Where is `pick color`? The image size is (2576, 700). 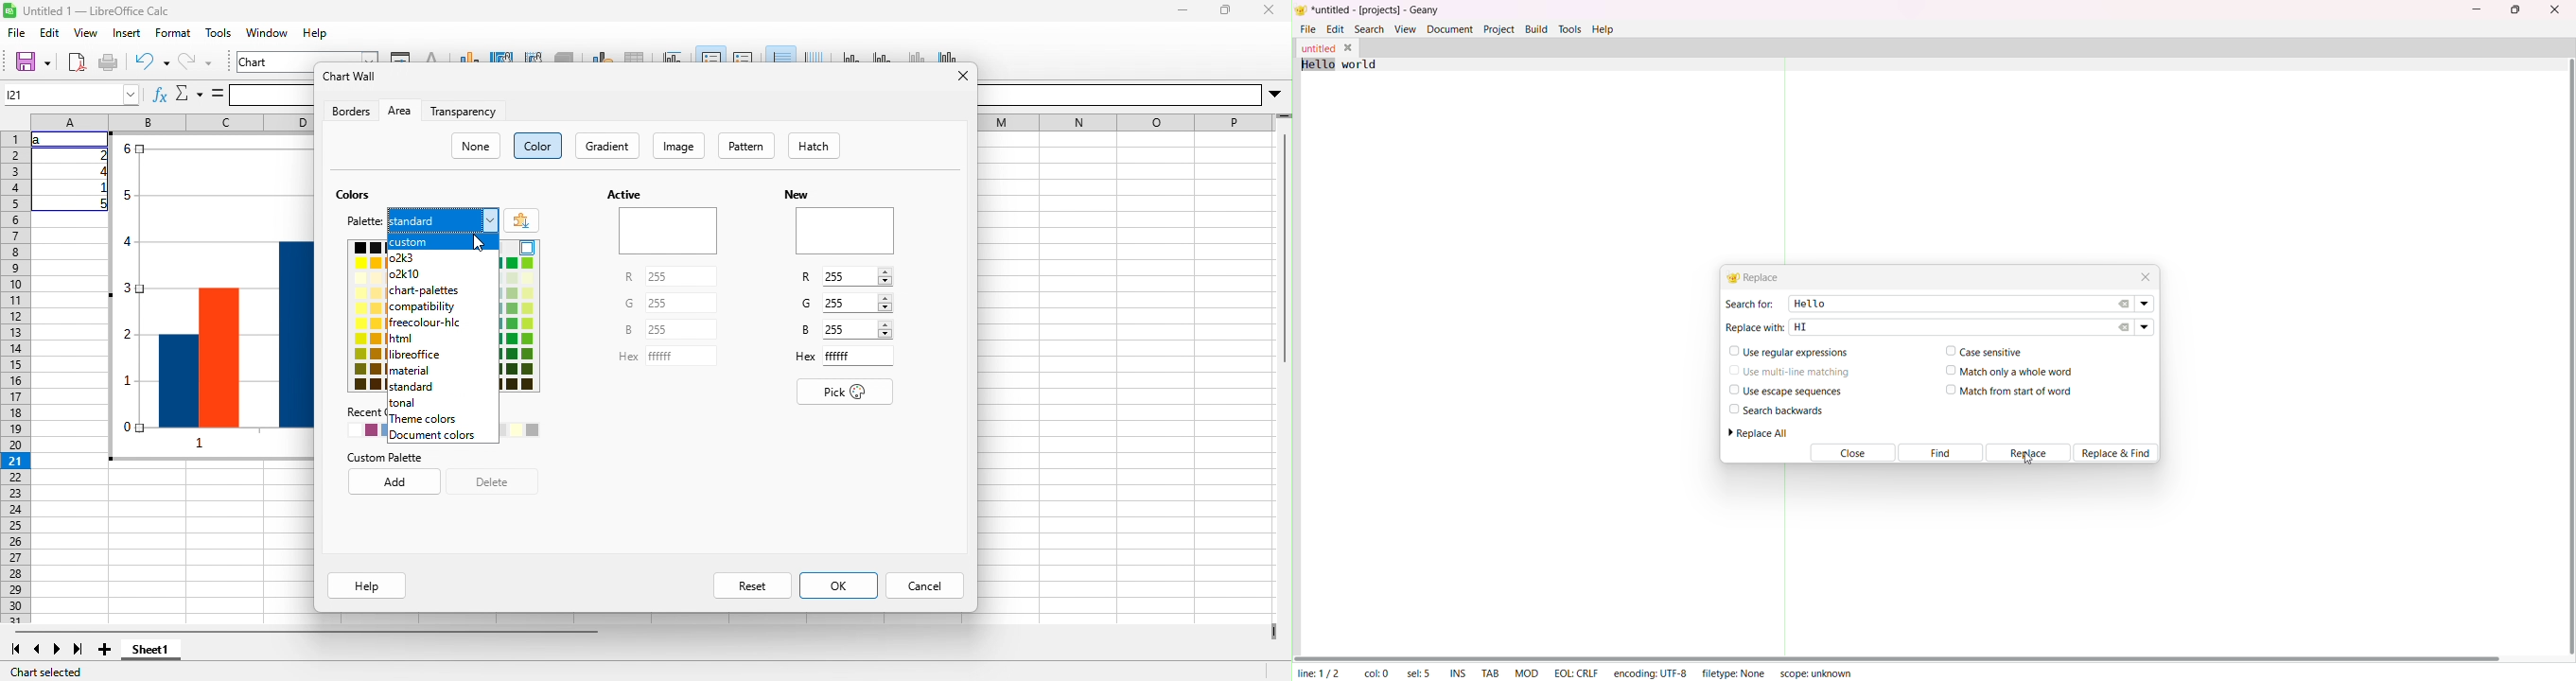
pick color is located at coordinates (845, 392).